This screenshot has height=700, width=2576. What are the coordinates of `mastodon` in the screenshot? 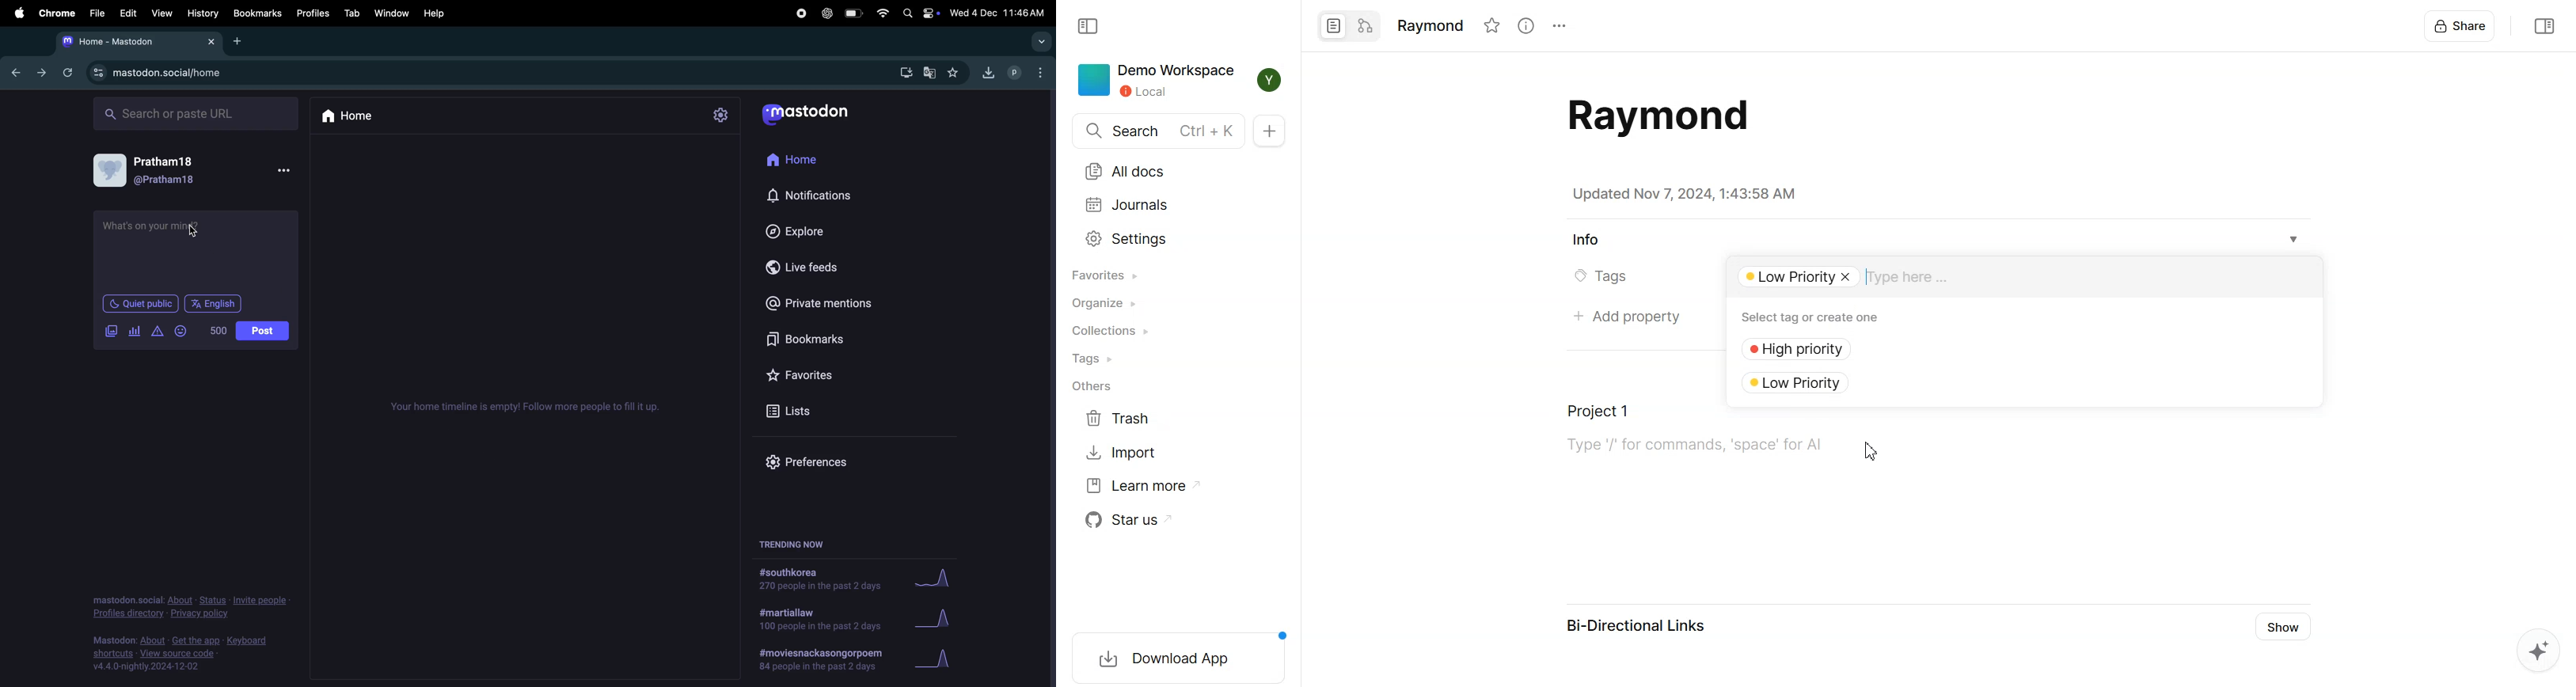 It's located at (136, 42).